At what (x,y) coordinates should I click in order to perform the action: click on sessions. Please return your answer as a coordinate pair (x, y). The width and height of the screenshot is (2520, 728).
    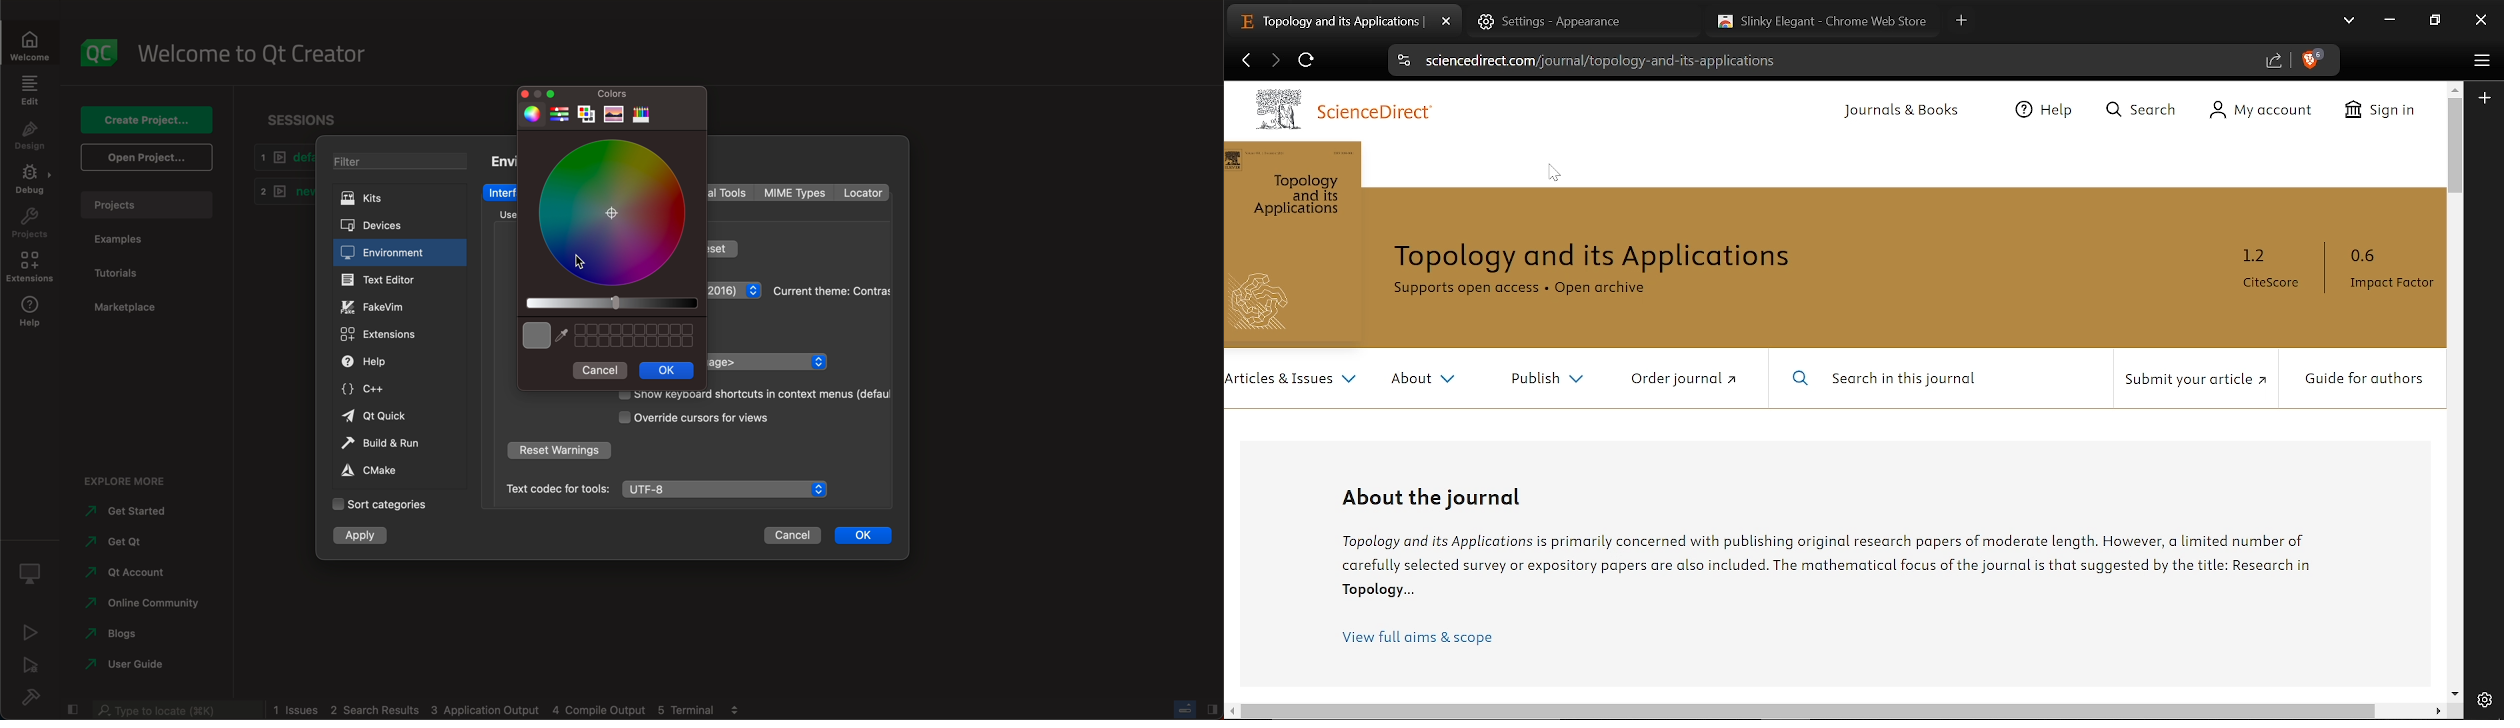
    Looking at the image, I should click on (302, 115).